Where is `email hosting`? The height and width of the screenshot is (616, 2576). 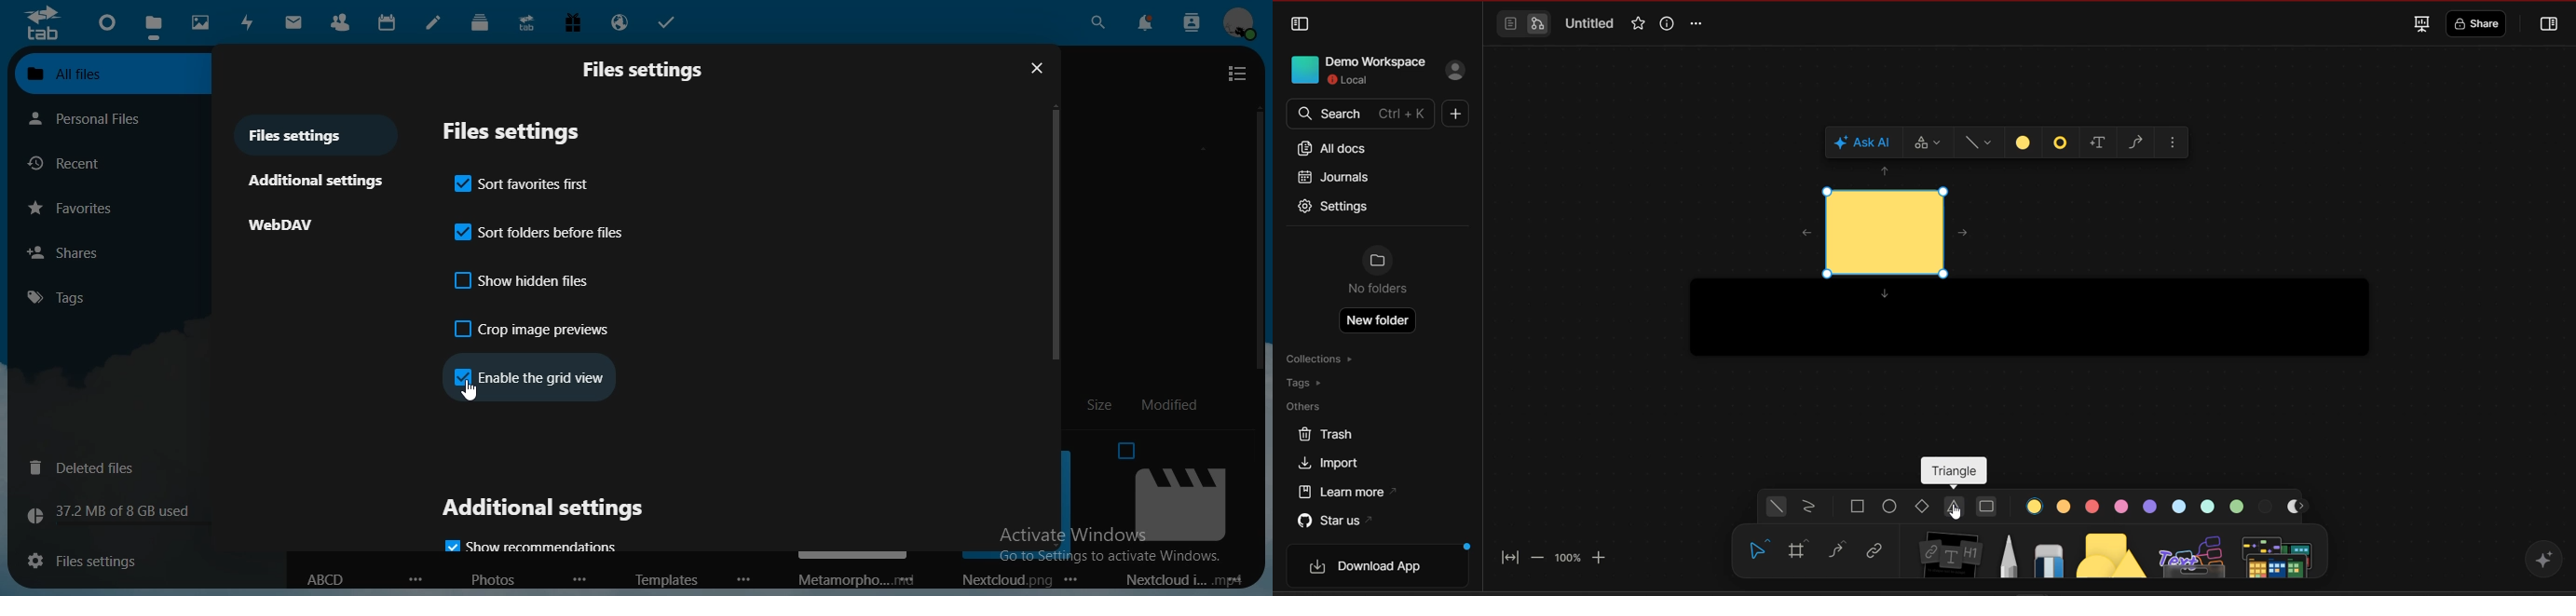 email hosting is located at coordinates (622, 21).